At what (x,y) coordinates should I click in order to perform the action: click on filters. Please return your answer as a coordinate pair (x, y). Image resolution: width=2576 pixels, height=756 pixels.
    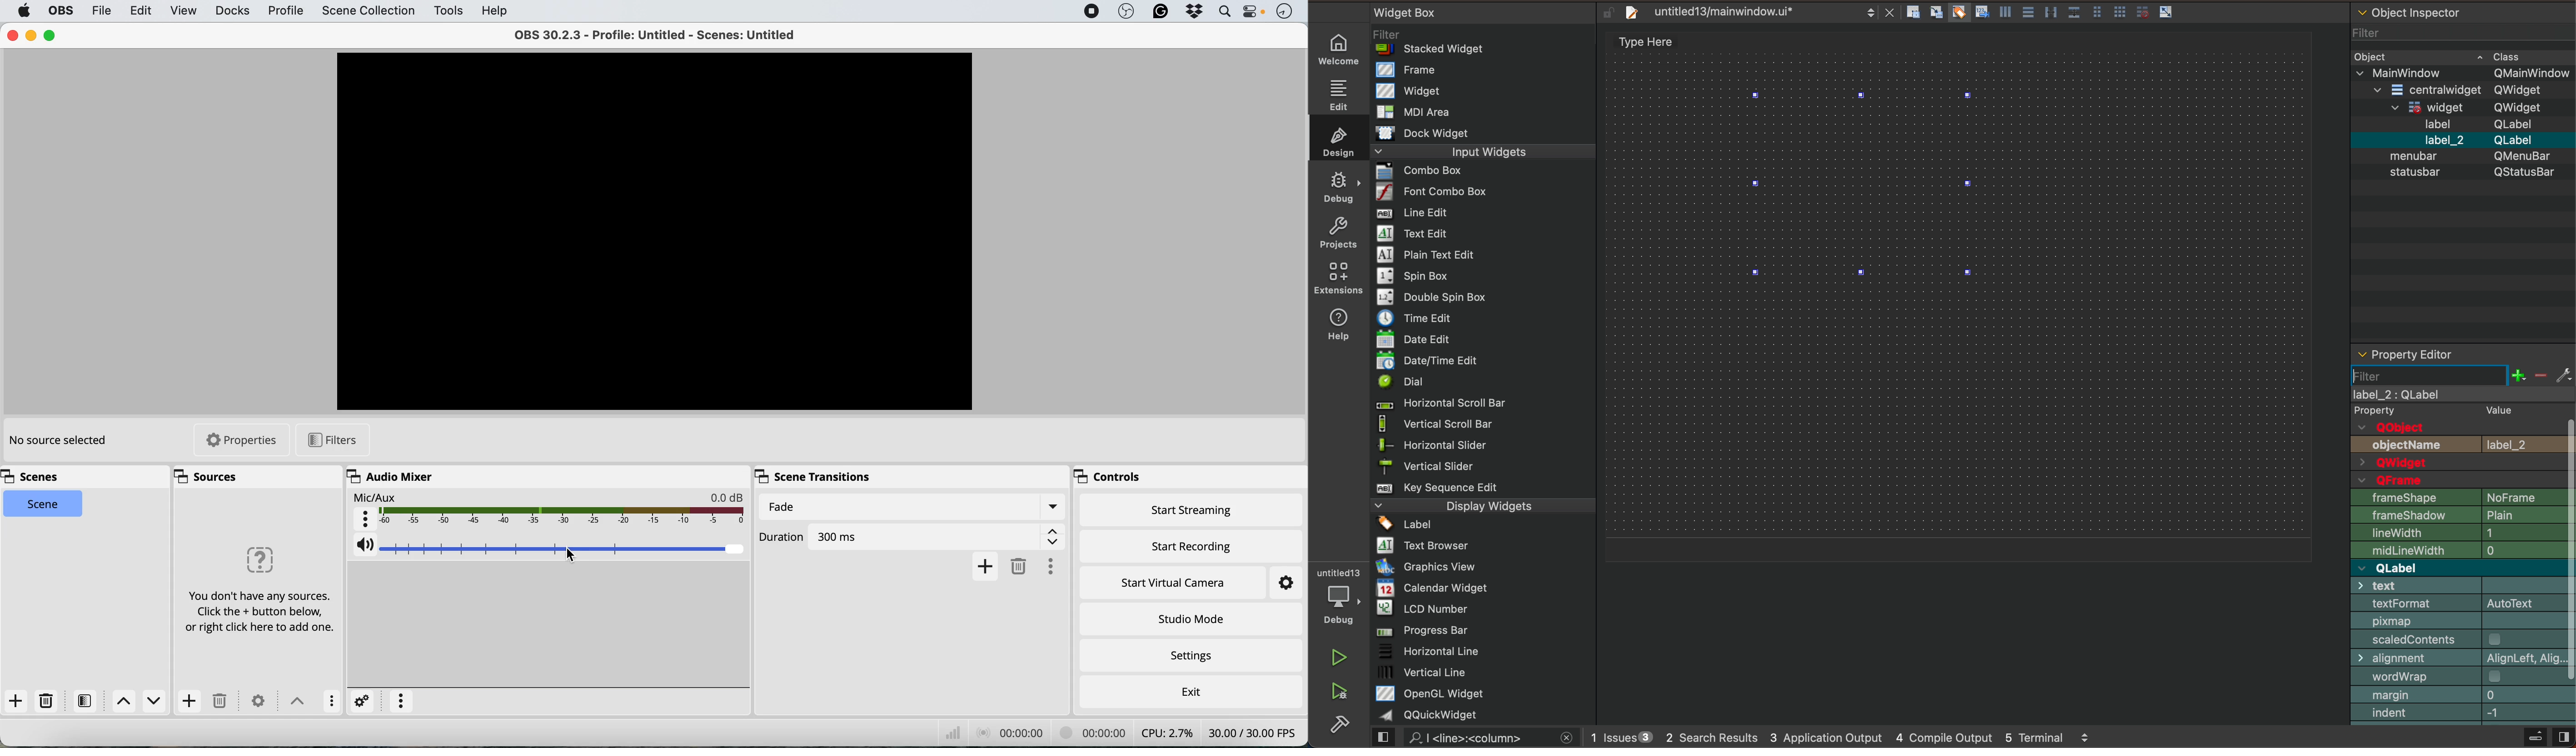
    Looking at the image, I should click on (85, 701).